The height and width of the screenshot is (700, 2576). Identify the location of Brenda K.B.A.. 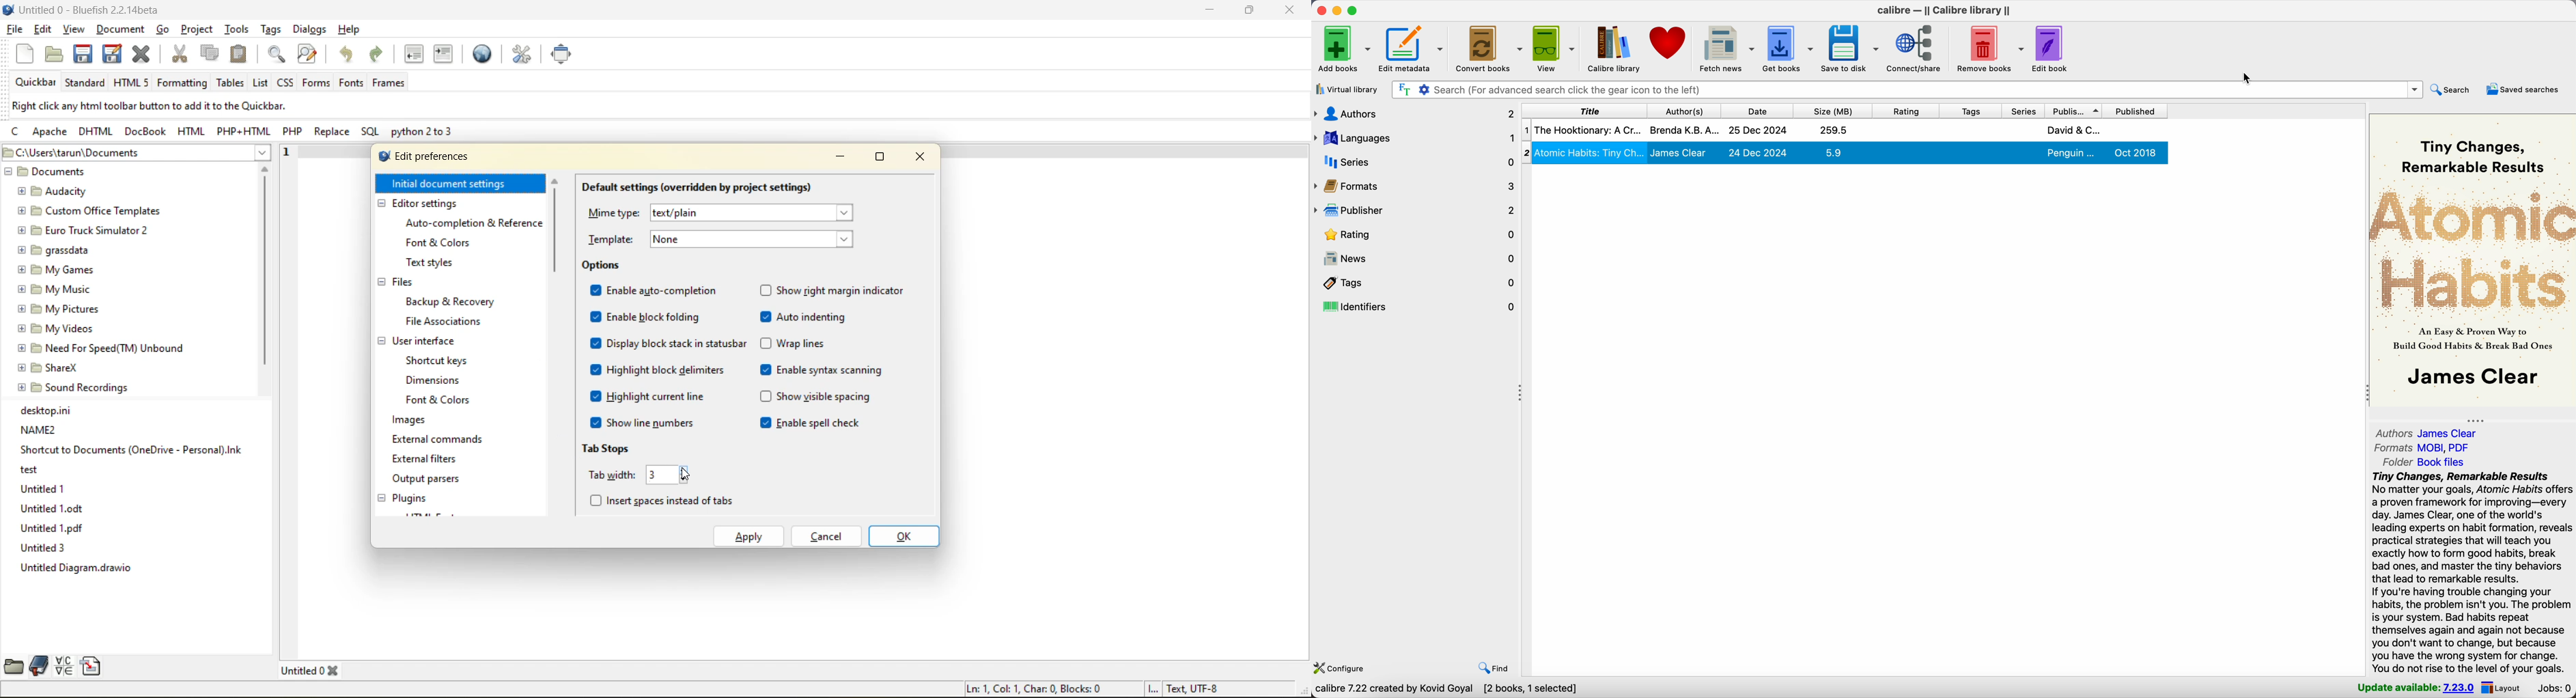
(1684, 129).